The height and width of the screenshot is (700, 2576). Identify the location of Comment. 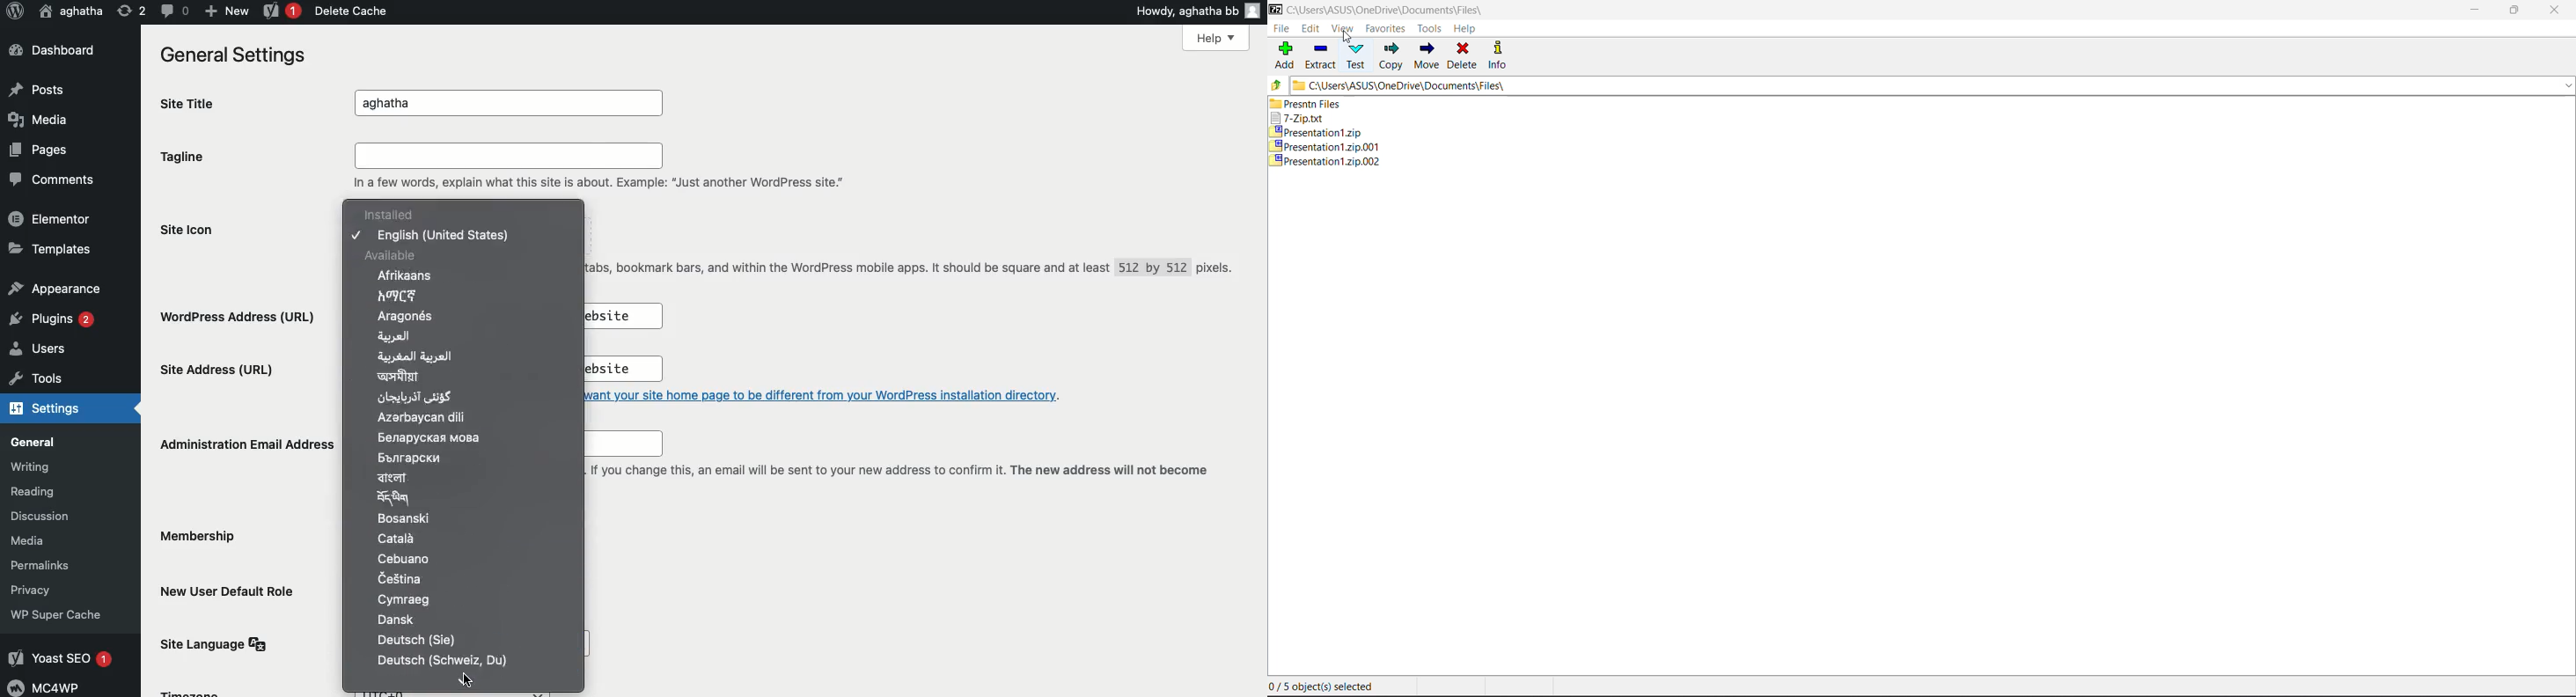
(172, 11).